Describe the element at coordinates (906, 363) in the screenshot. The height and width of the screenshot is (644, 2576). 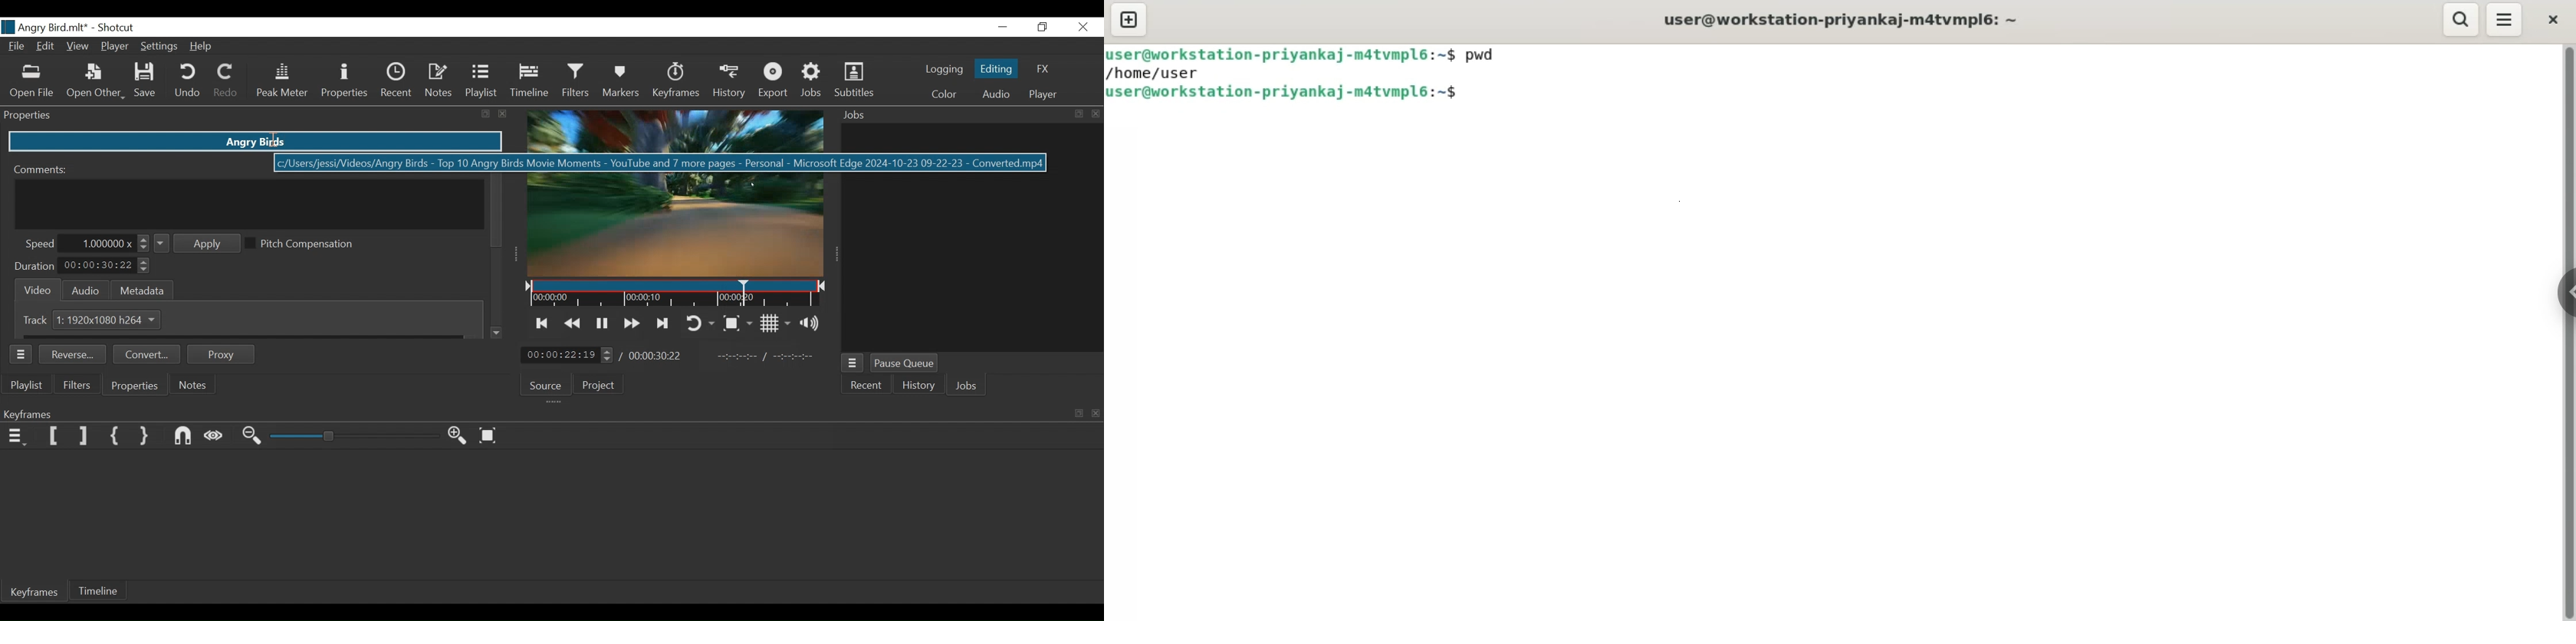
I see `Pause Queue` at that location.